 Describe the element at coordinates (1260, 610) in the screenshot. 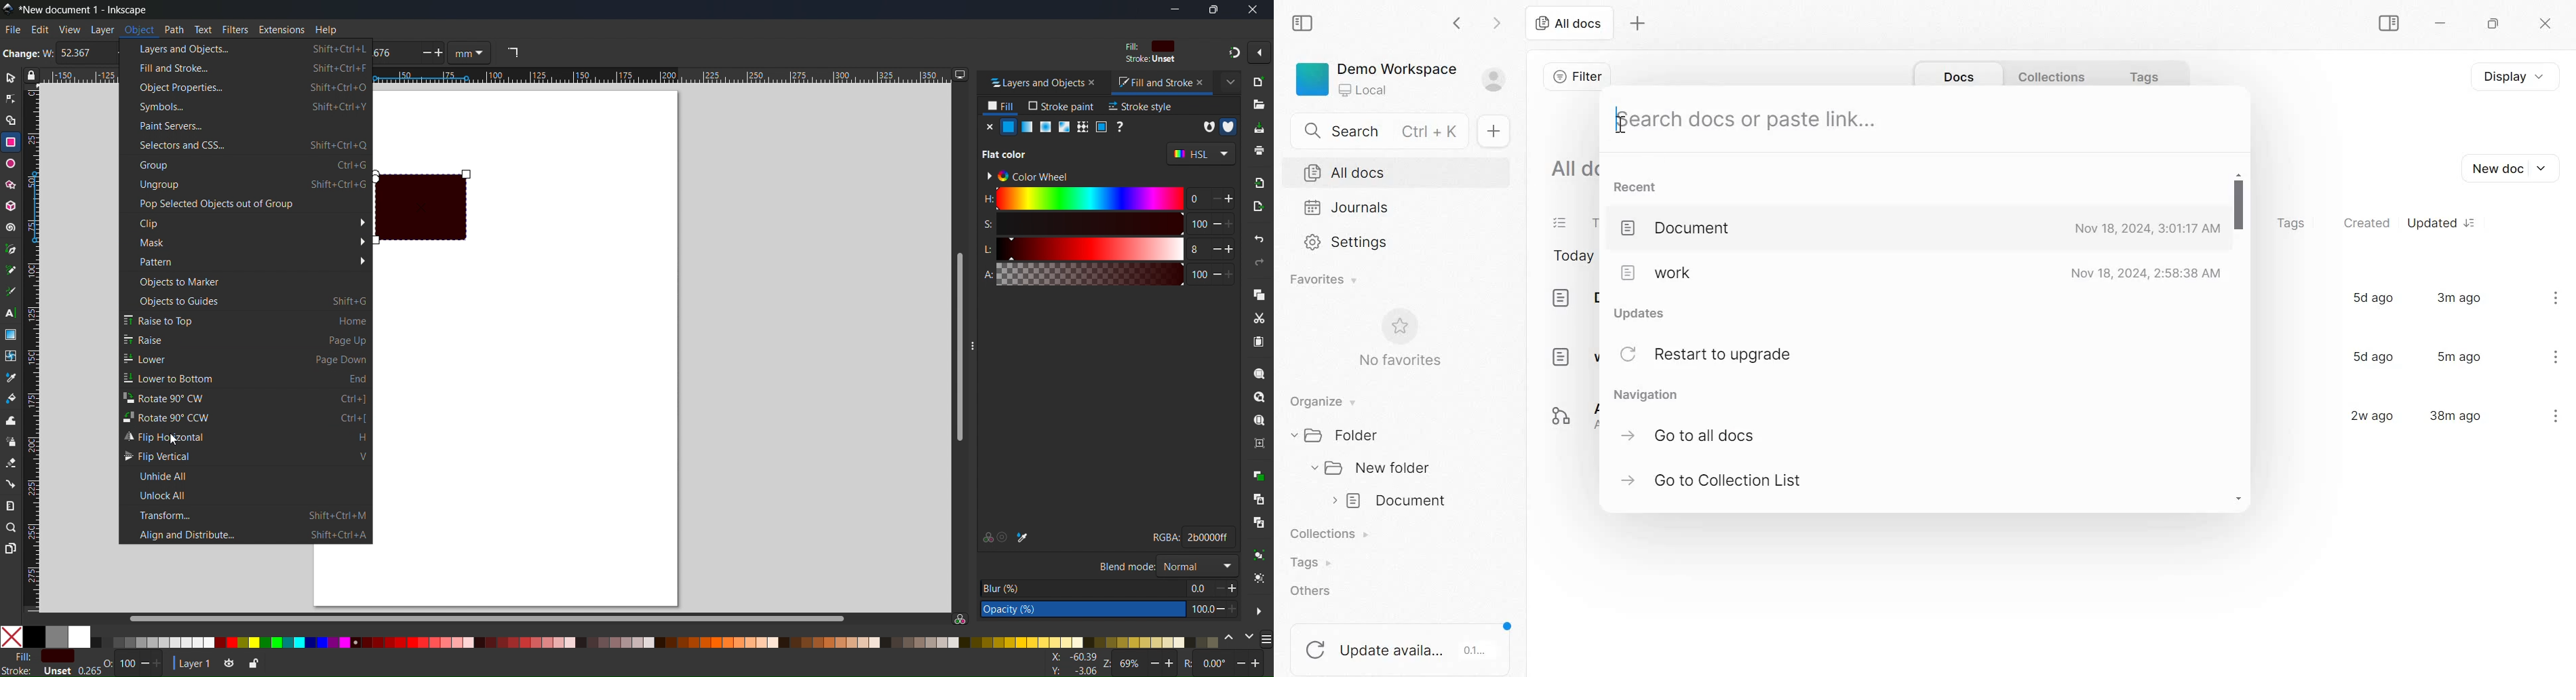

I see `Preferences` at that location.